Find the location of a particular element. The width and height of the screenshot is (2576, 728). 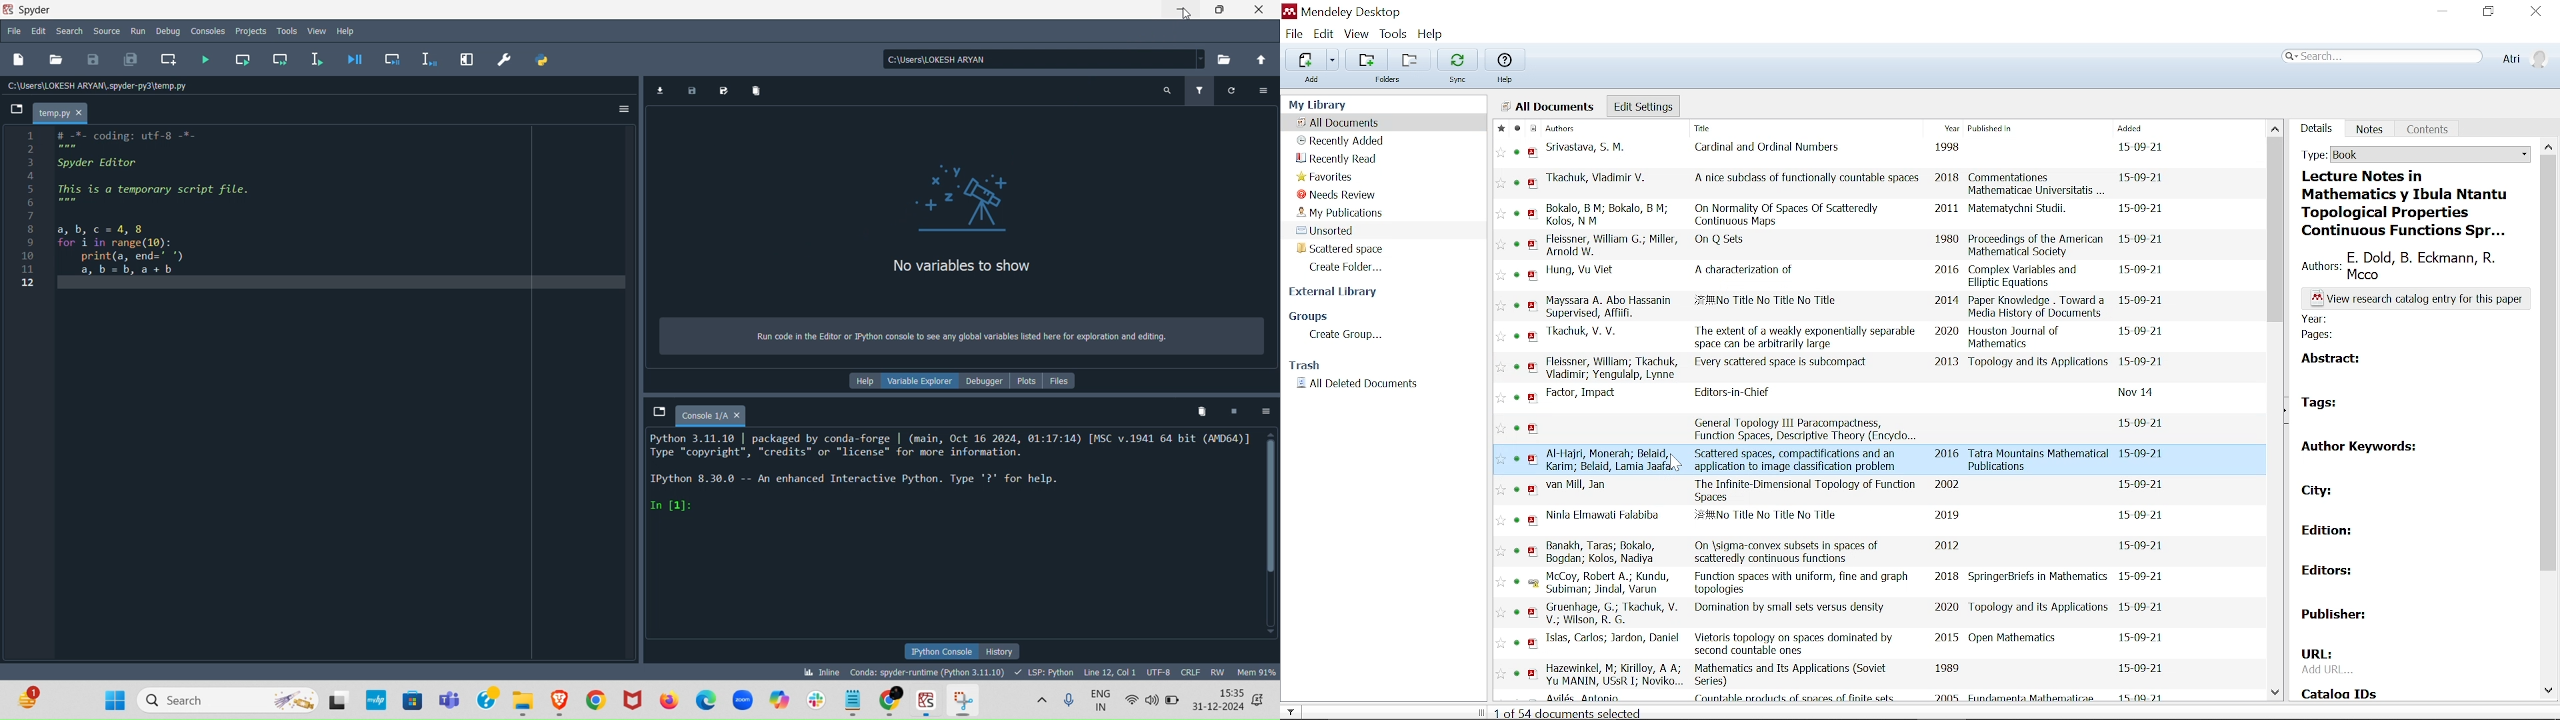

Add files is located at coordinates (1305, 59).